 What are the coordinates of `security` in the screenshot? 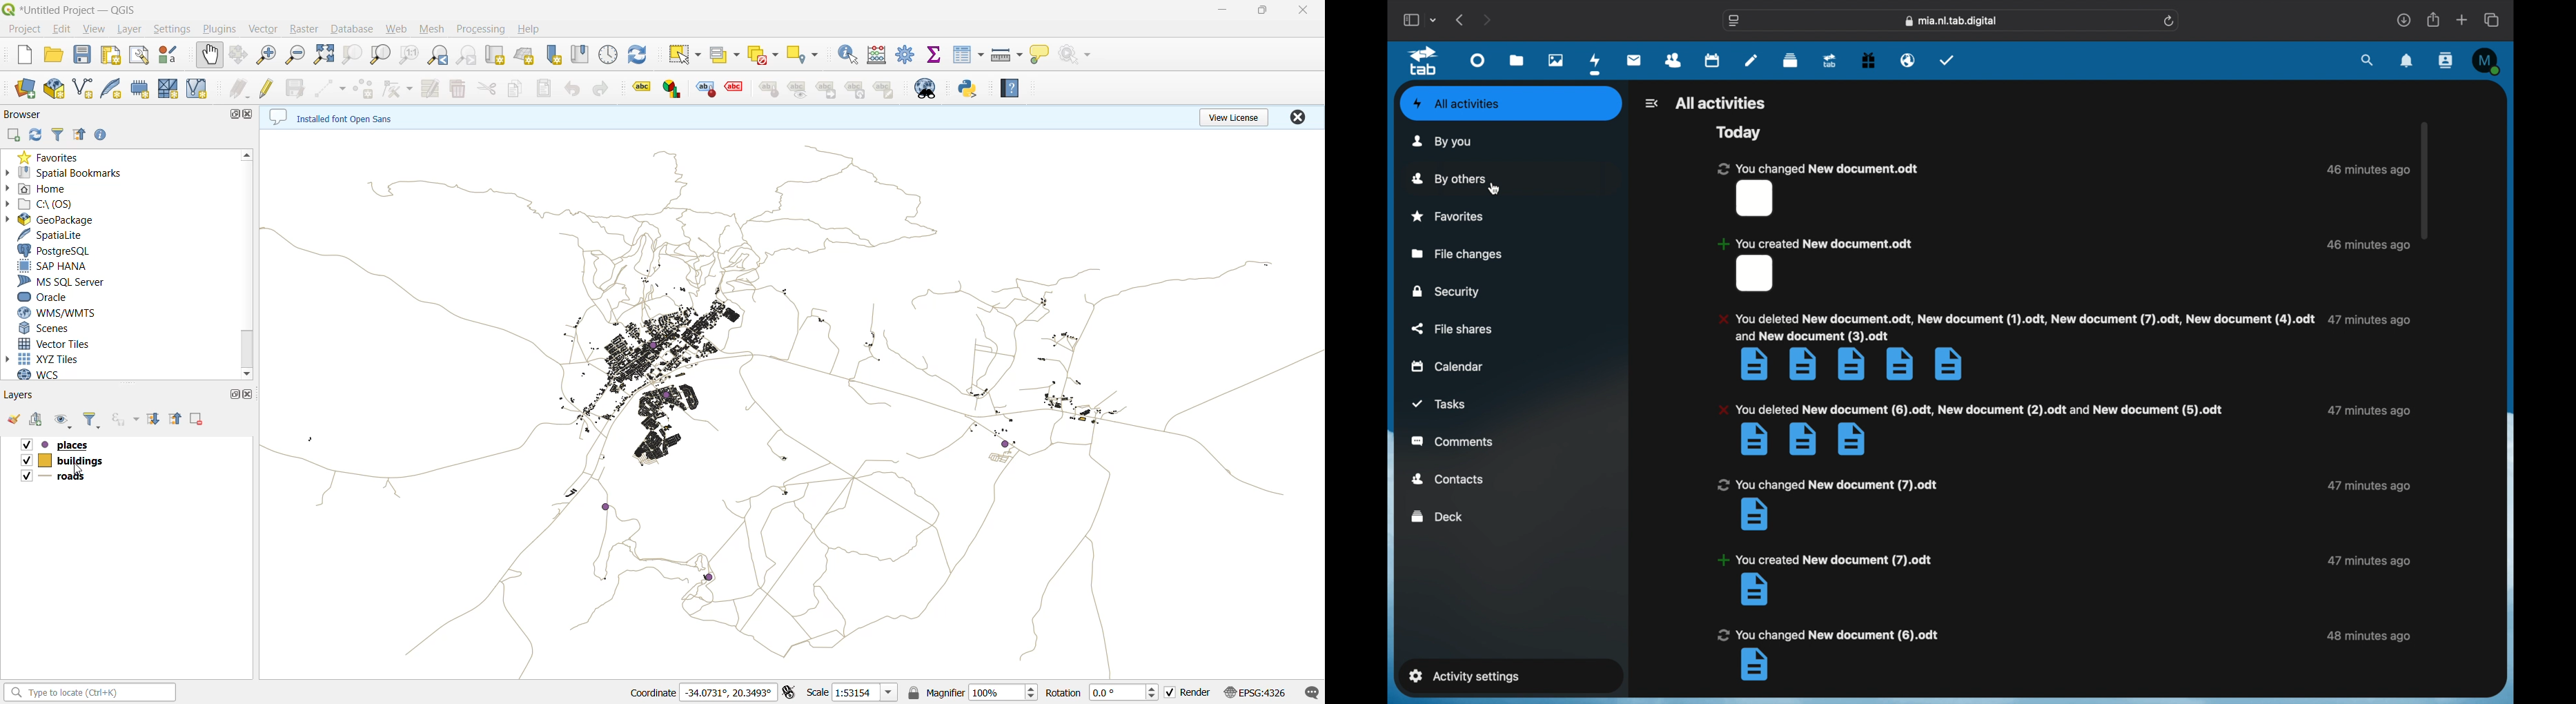 It's located at (1446, 292).